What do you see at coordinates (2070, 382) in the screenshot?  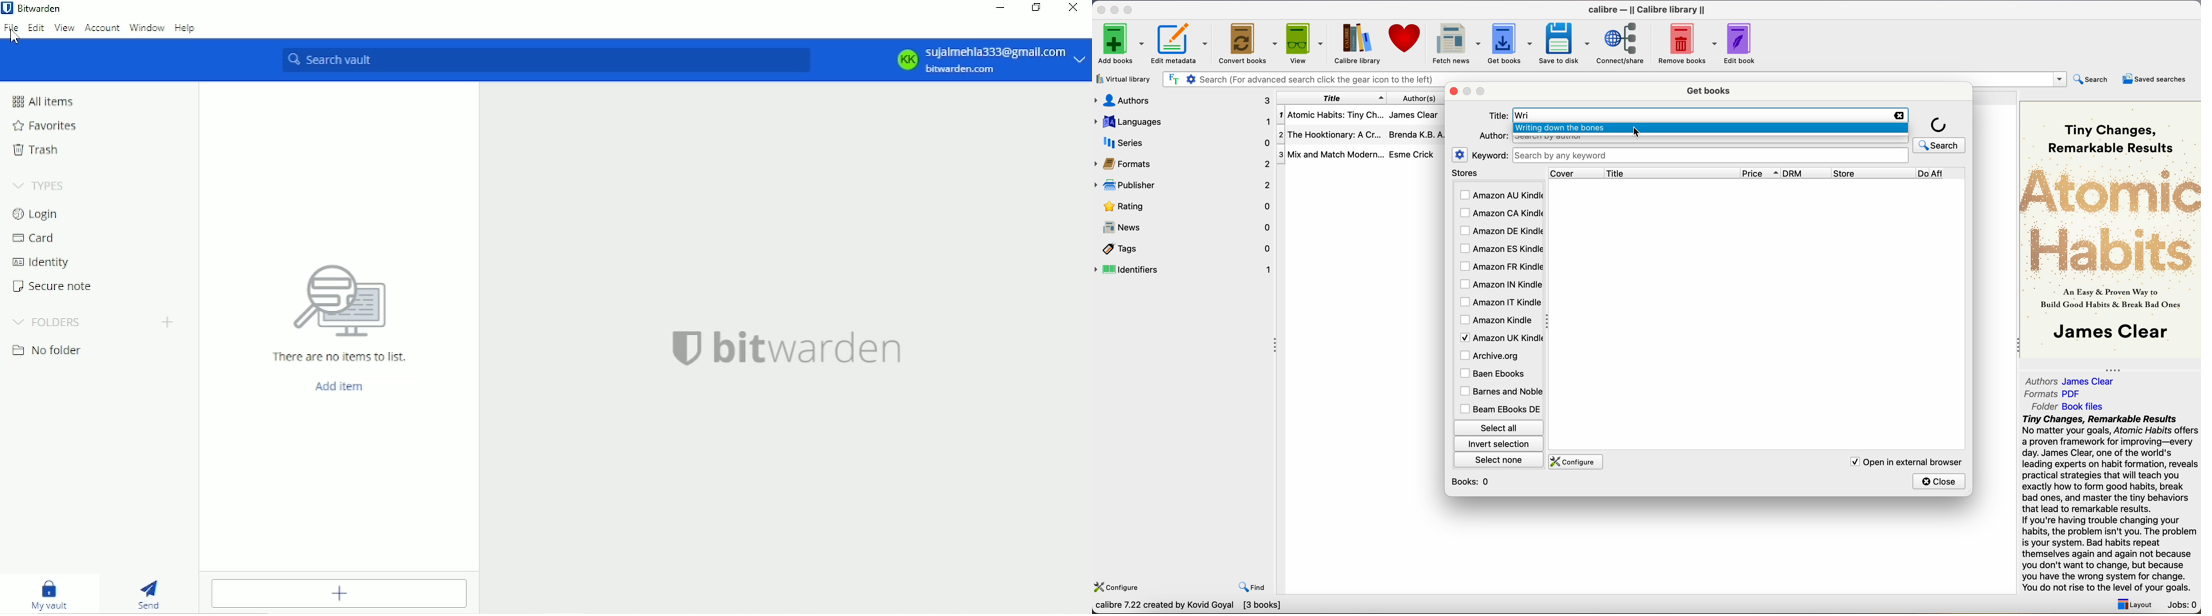 I see `Authors James Clear` at bounding box center [2070, 382].